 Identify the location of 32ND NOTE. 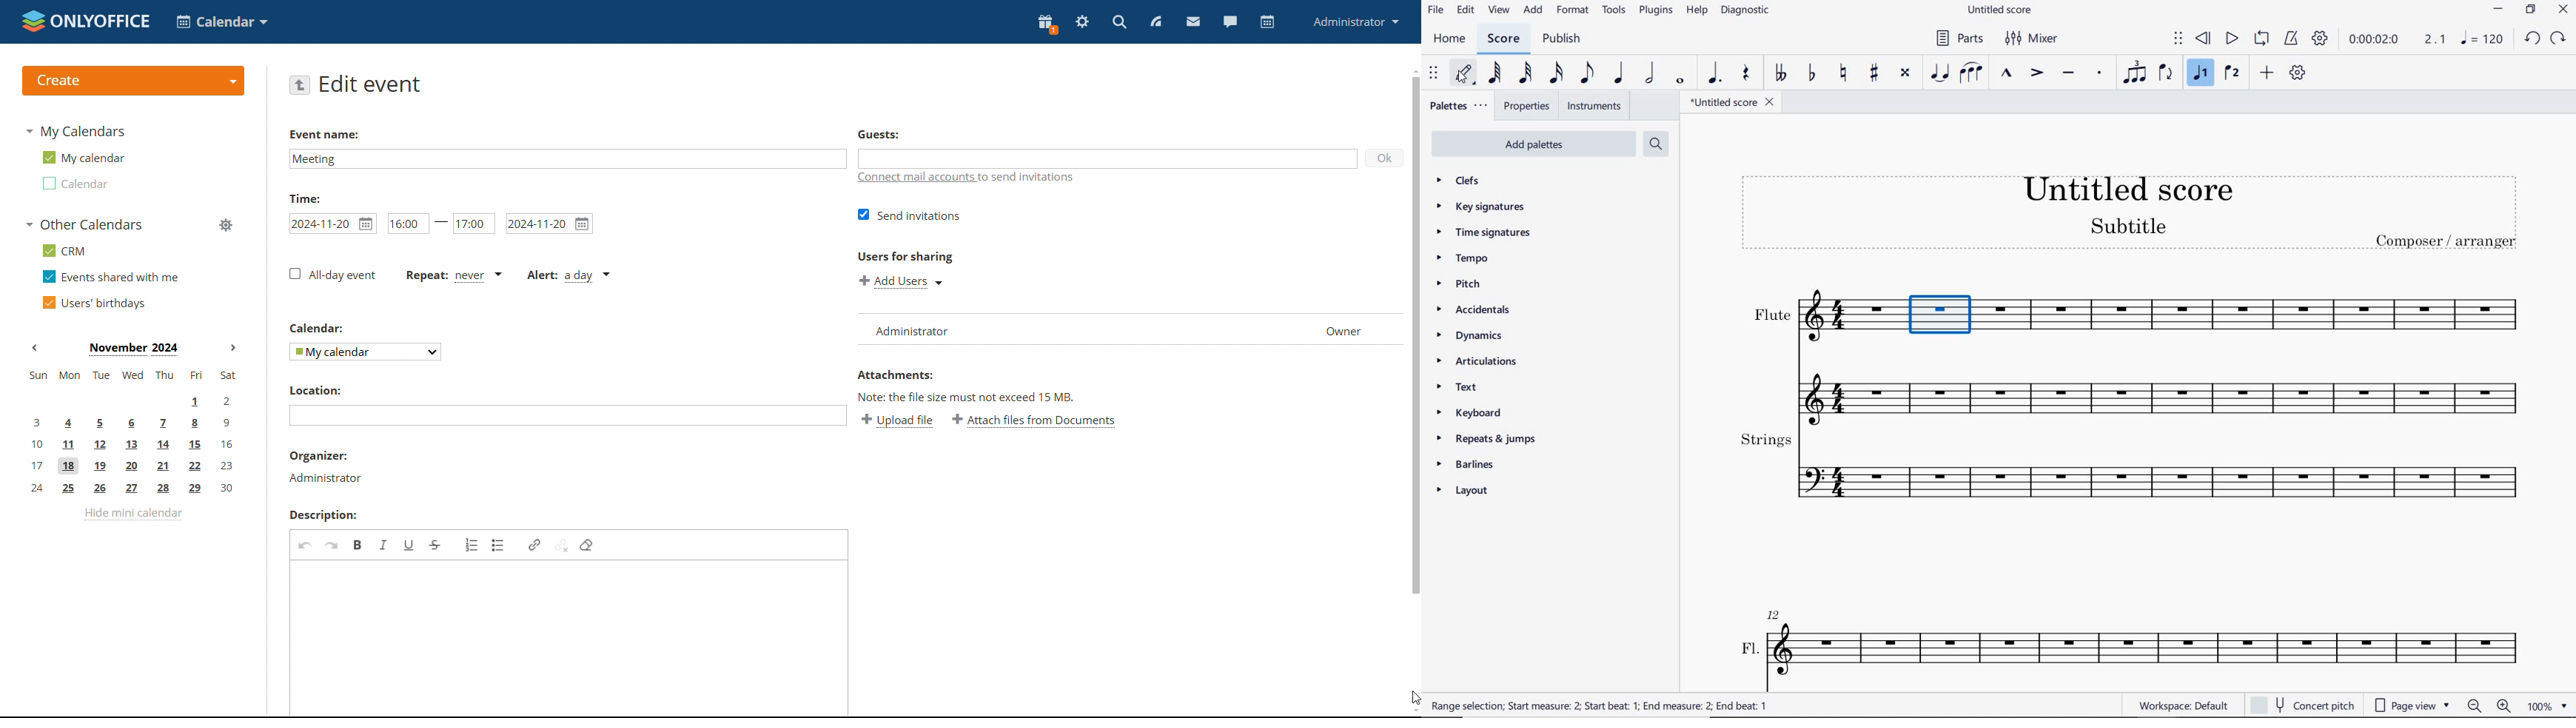
(1524, 74).